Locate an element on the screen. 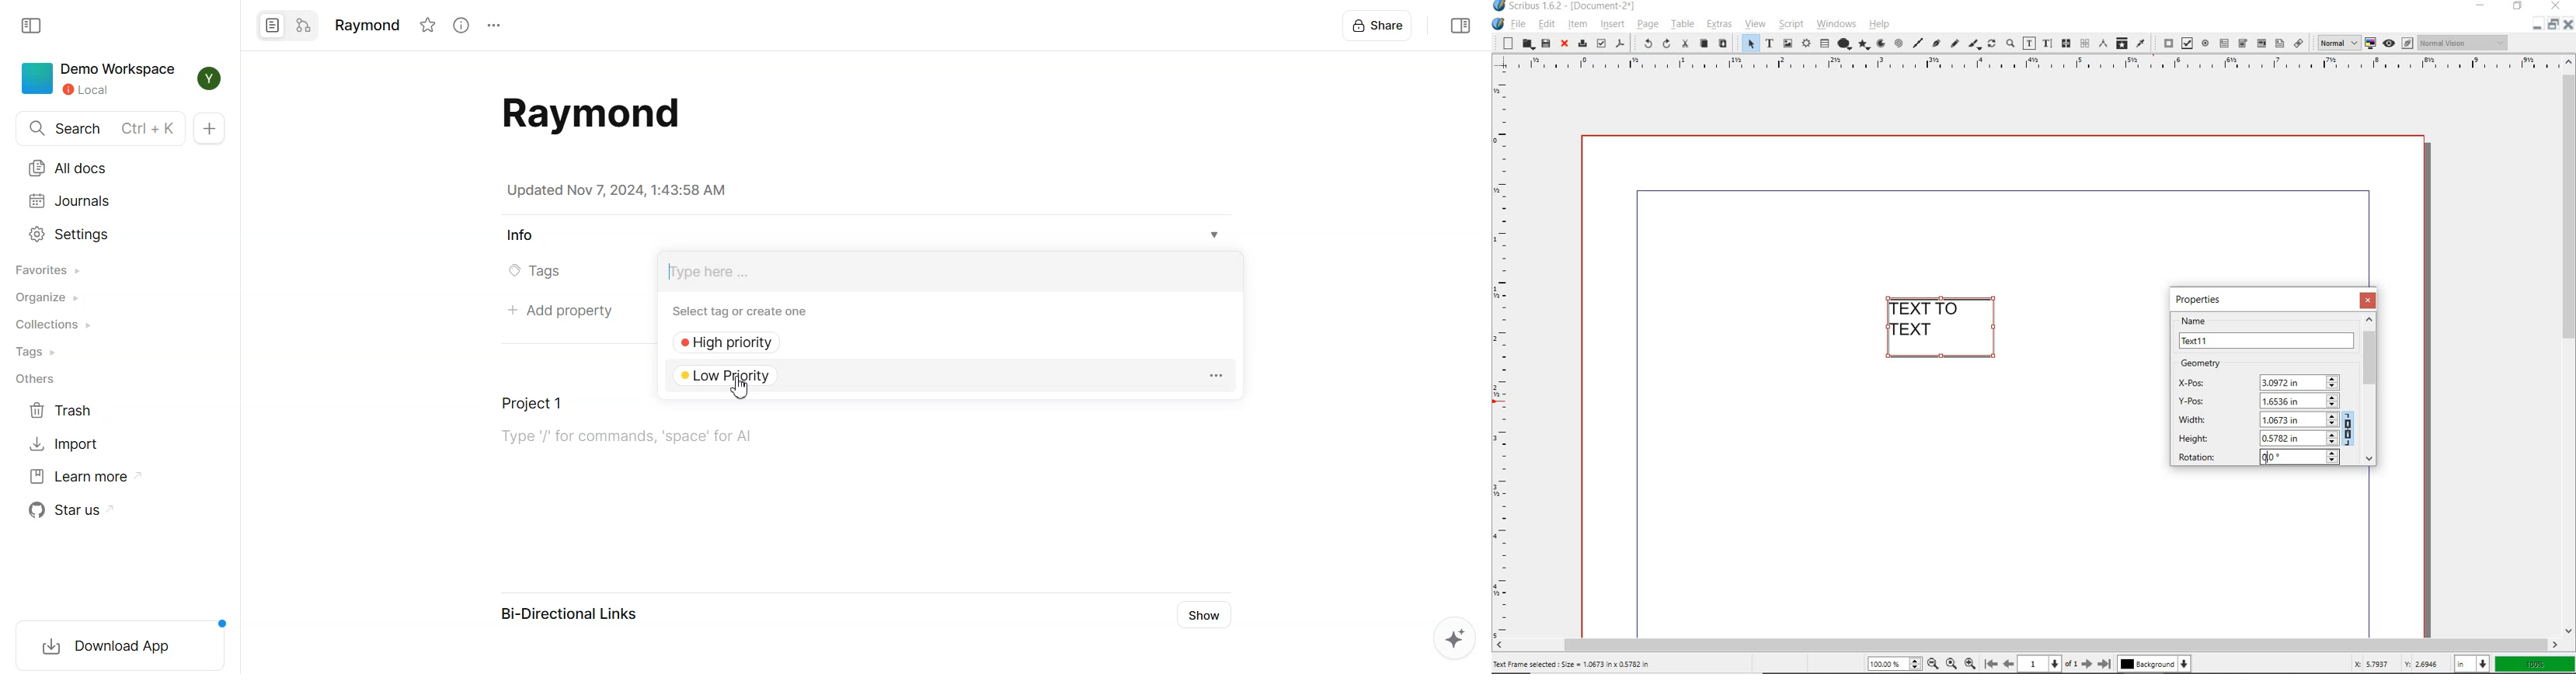 The height and width of the screenshot is (700, 2576). Dropdown is located at coordinates (1215, 235).